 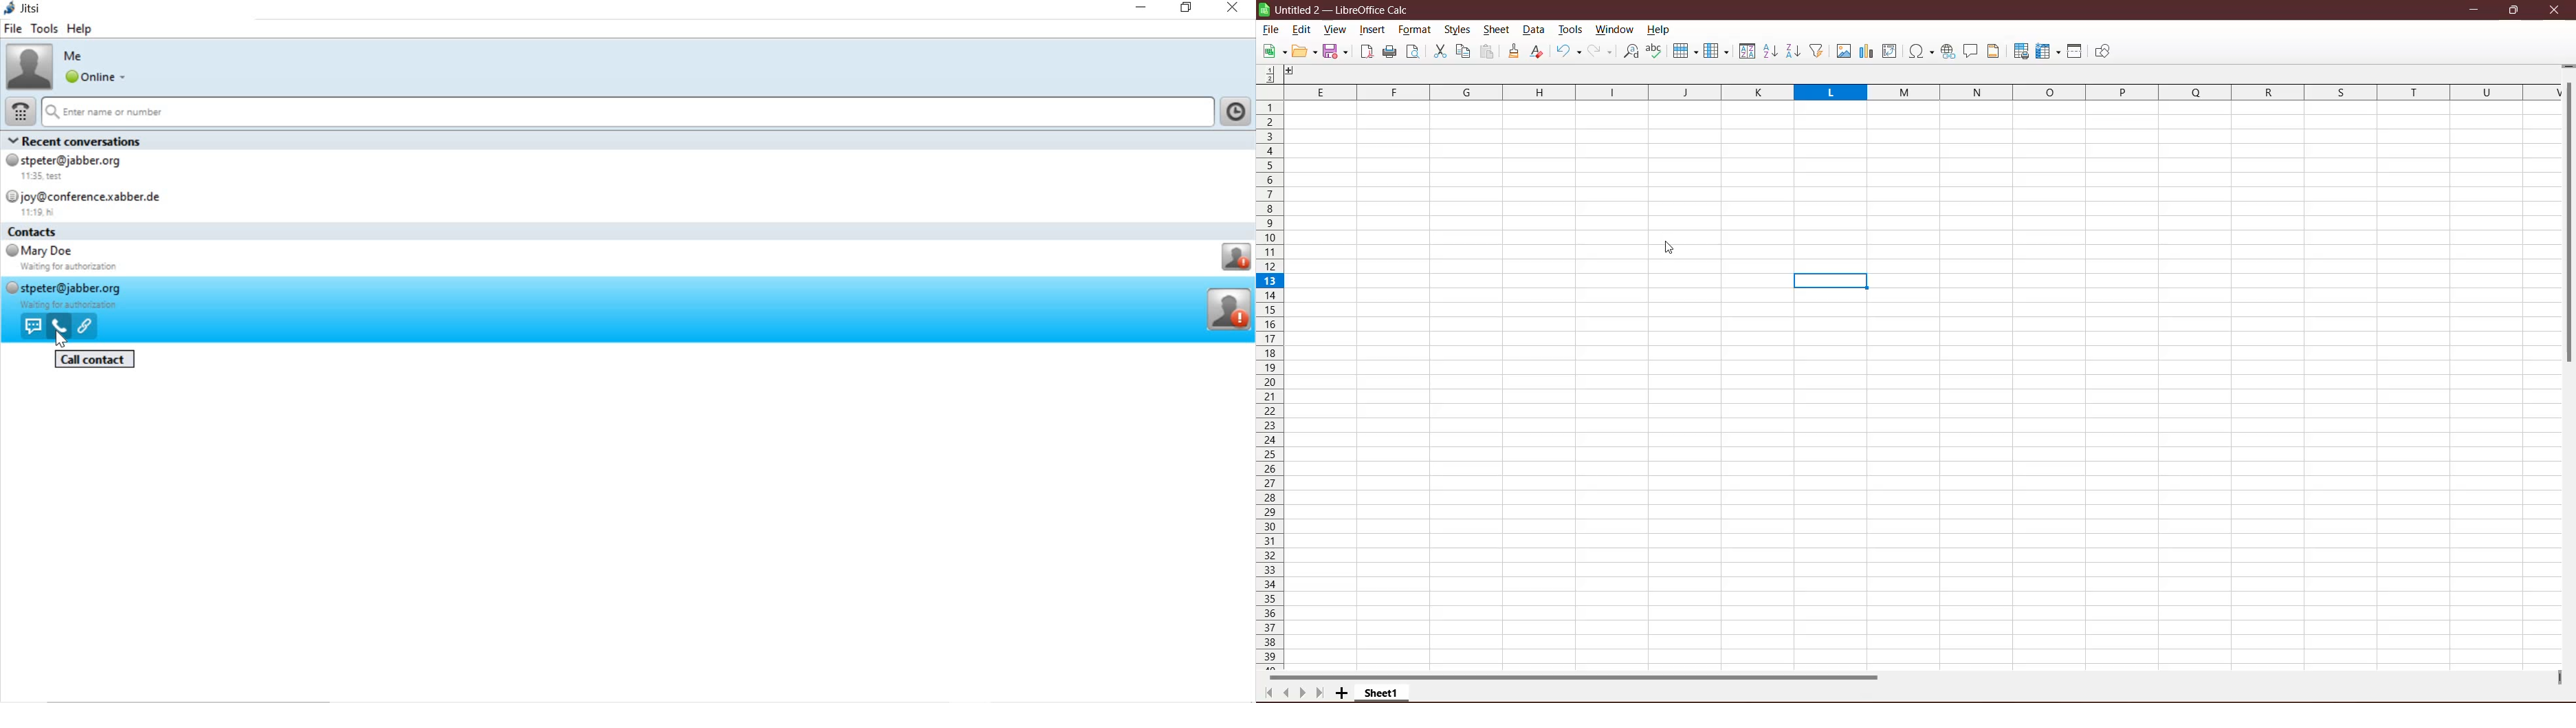 What do you see at coordinates (1284, 693) in the screenshot?
I see `Scroll to previous page` at bounding box center [1284, 693].